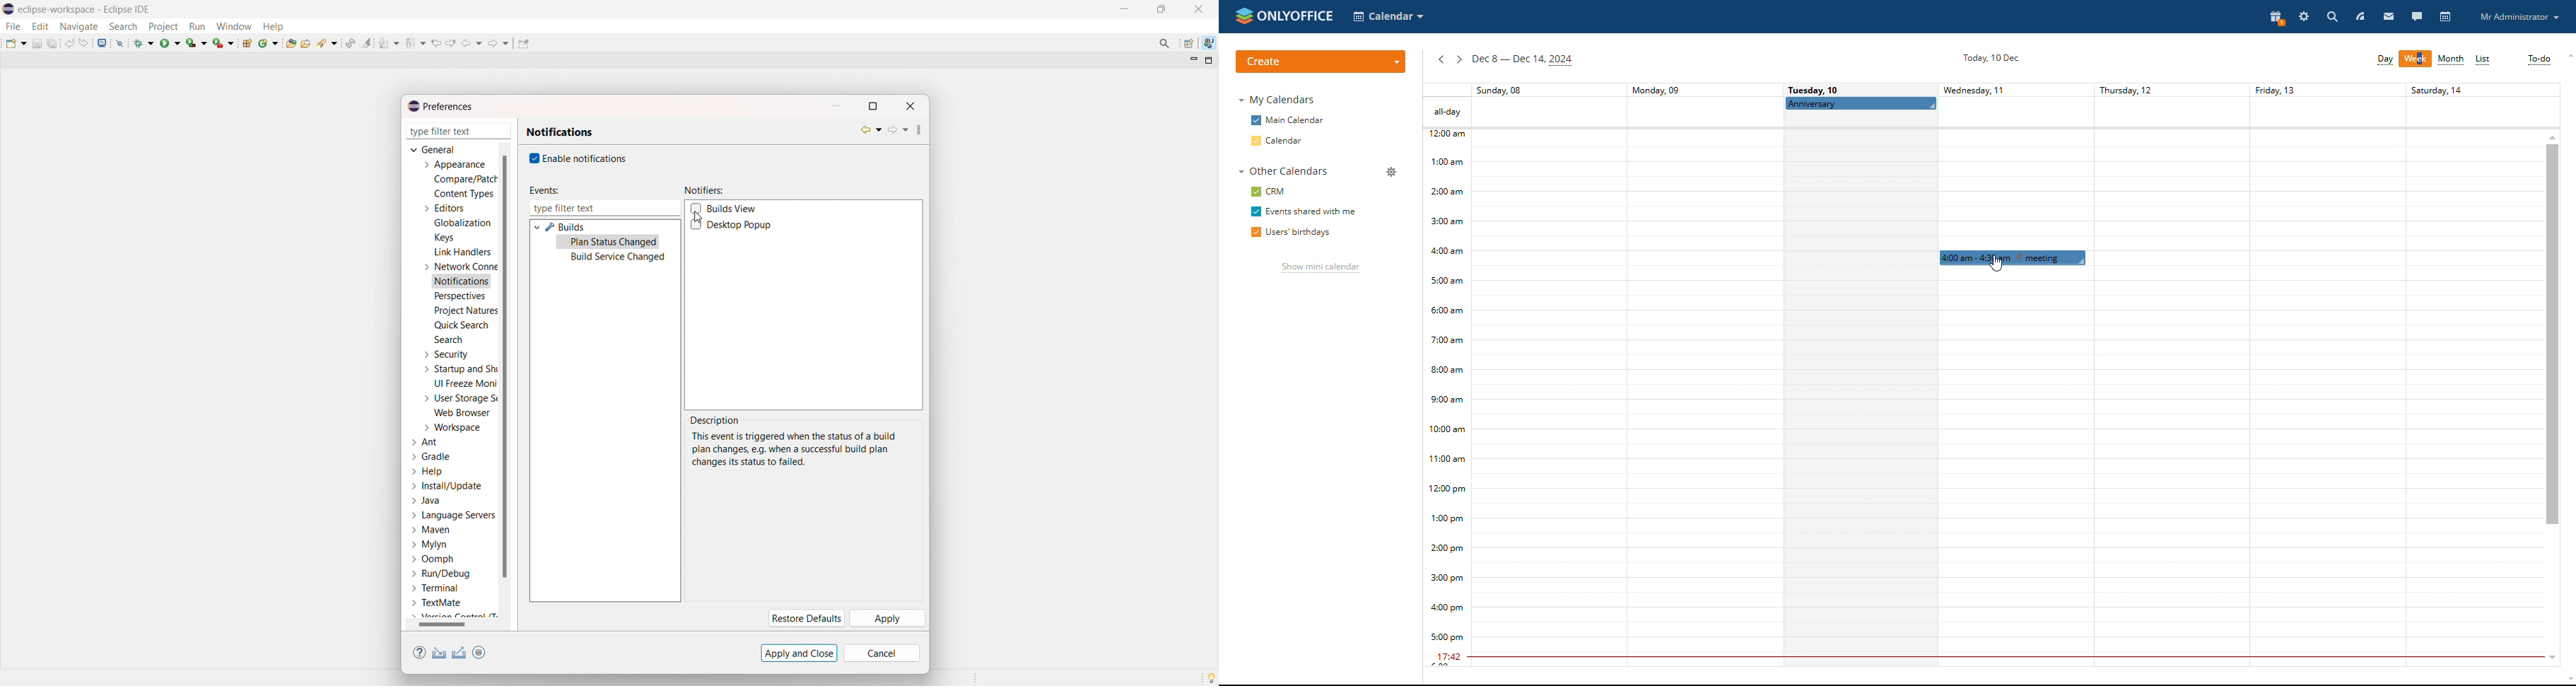  I want to click on editors, so click(443, 208).